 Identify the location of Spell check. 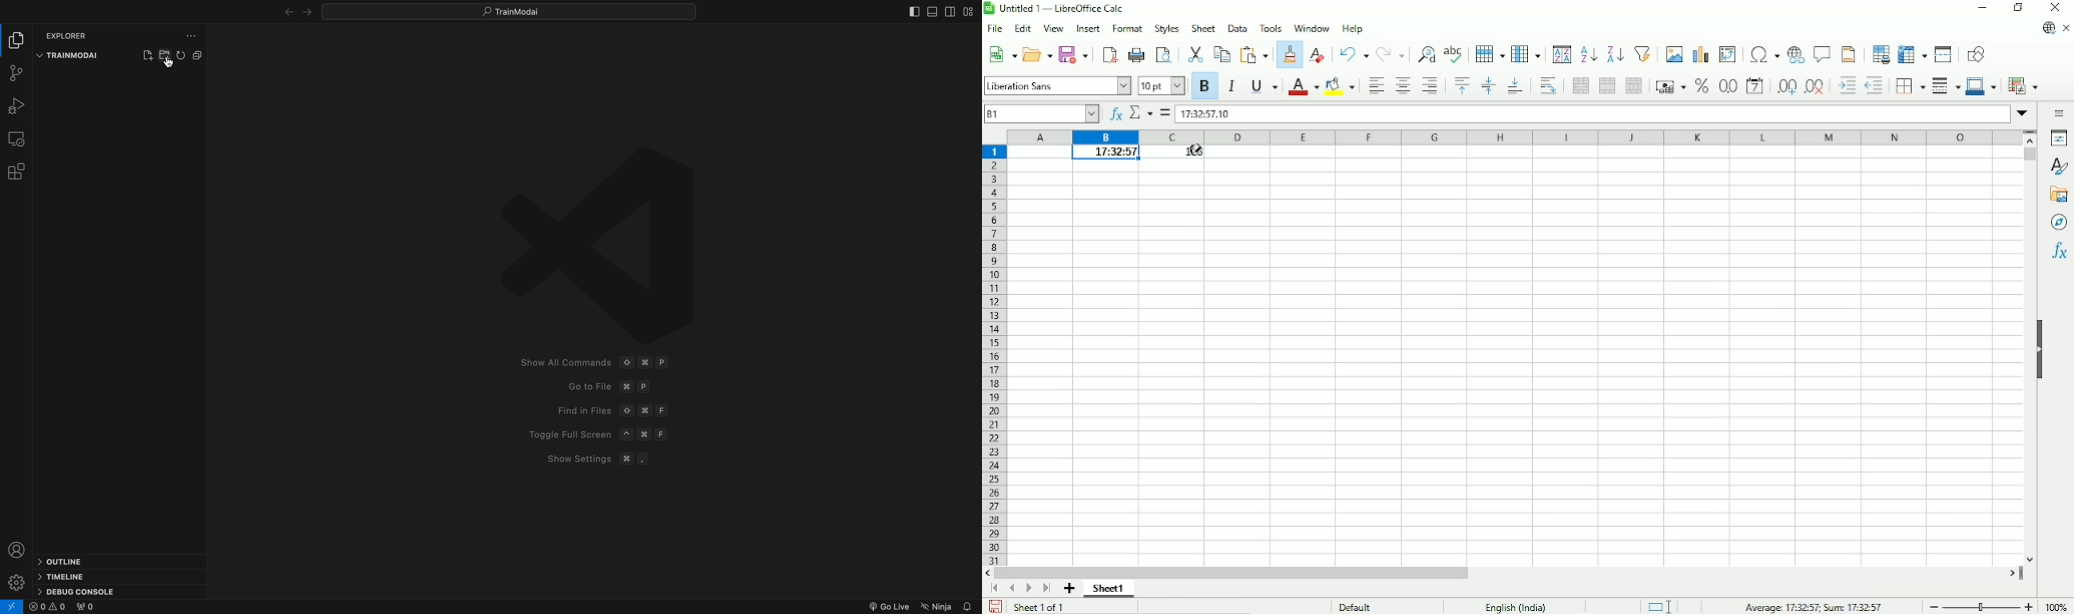
(1454, 53).